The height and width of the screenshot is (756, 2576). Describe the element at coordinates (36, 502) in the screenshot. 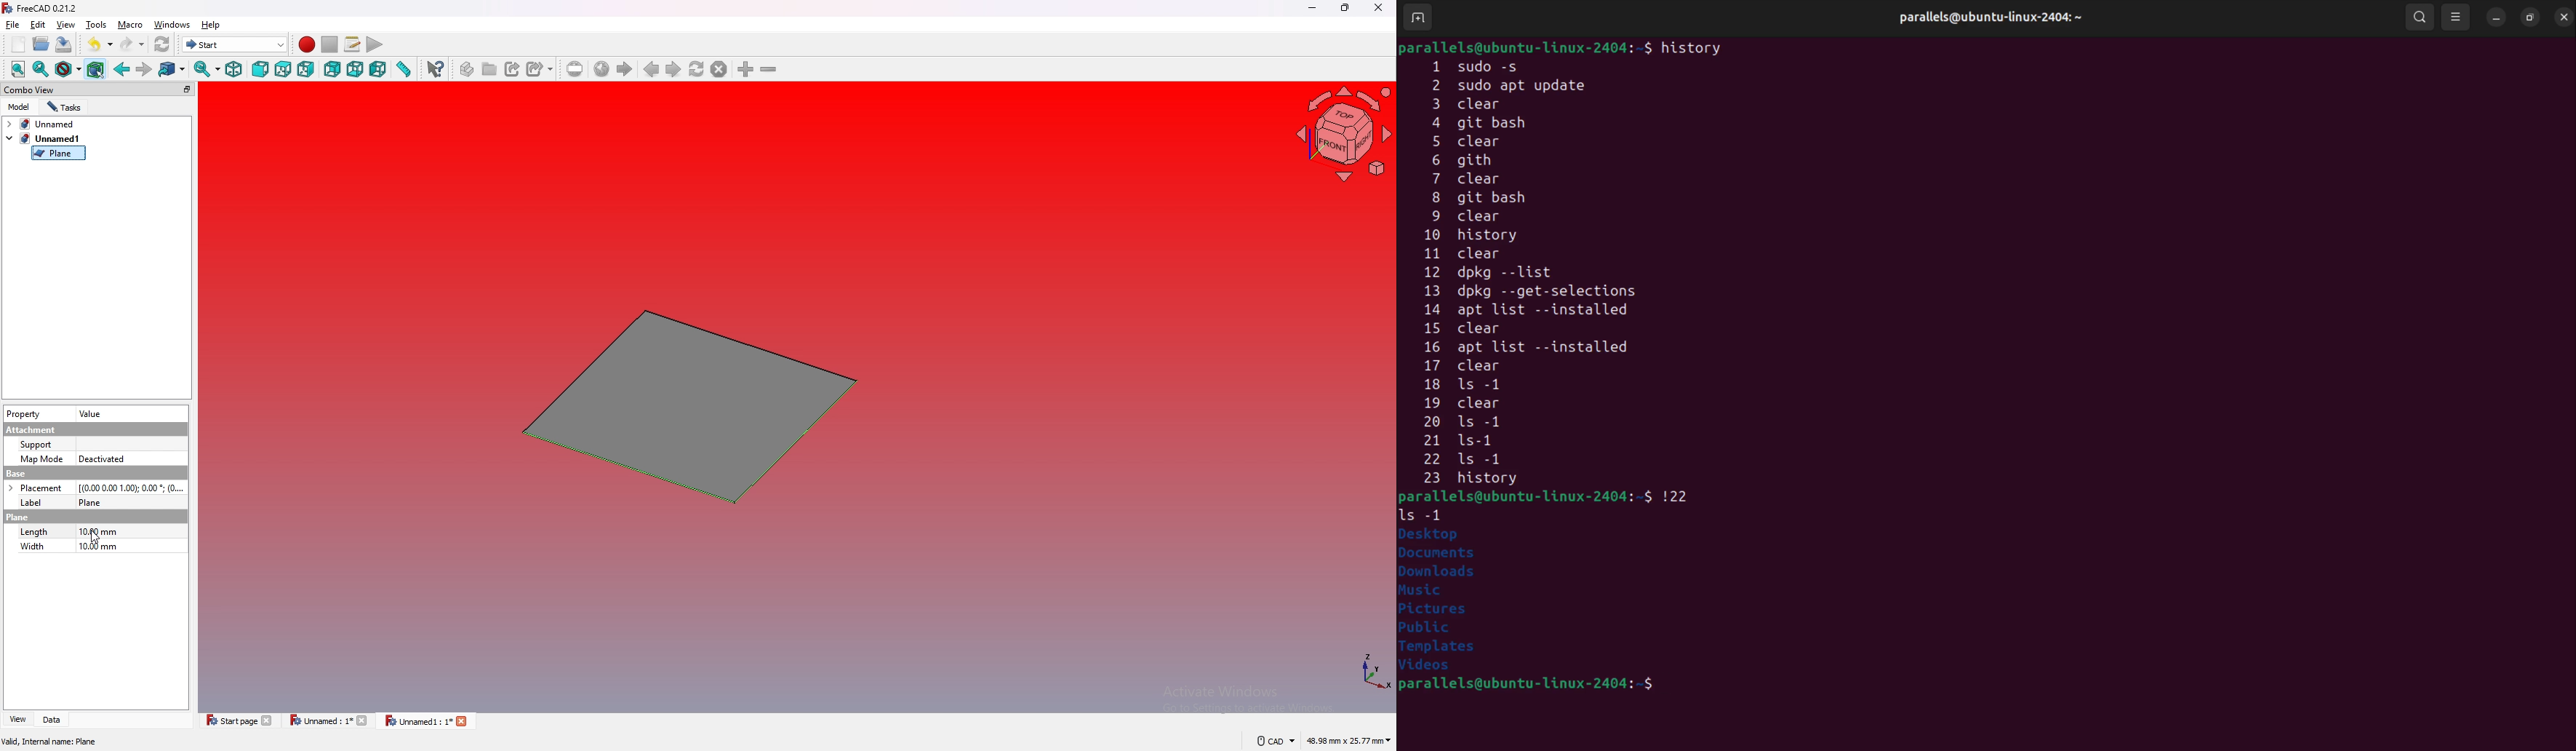

I see `Label` at that location.